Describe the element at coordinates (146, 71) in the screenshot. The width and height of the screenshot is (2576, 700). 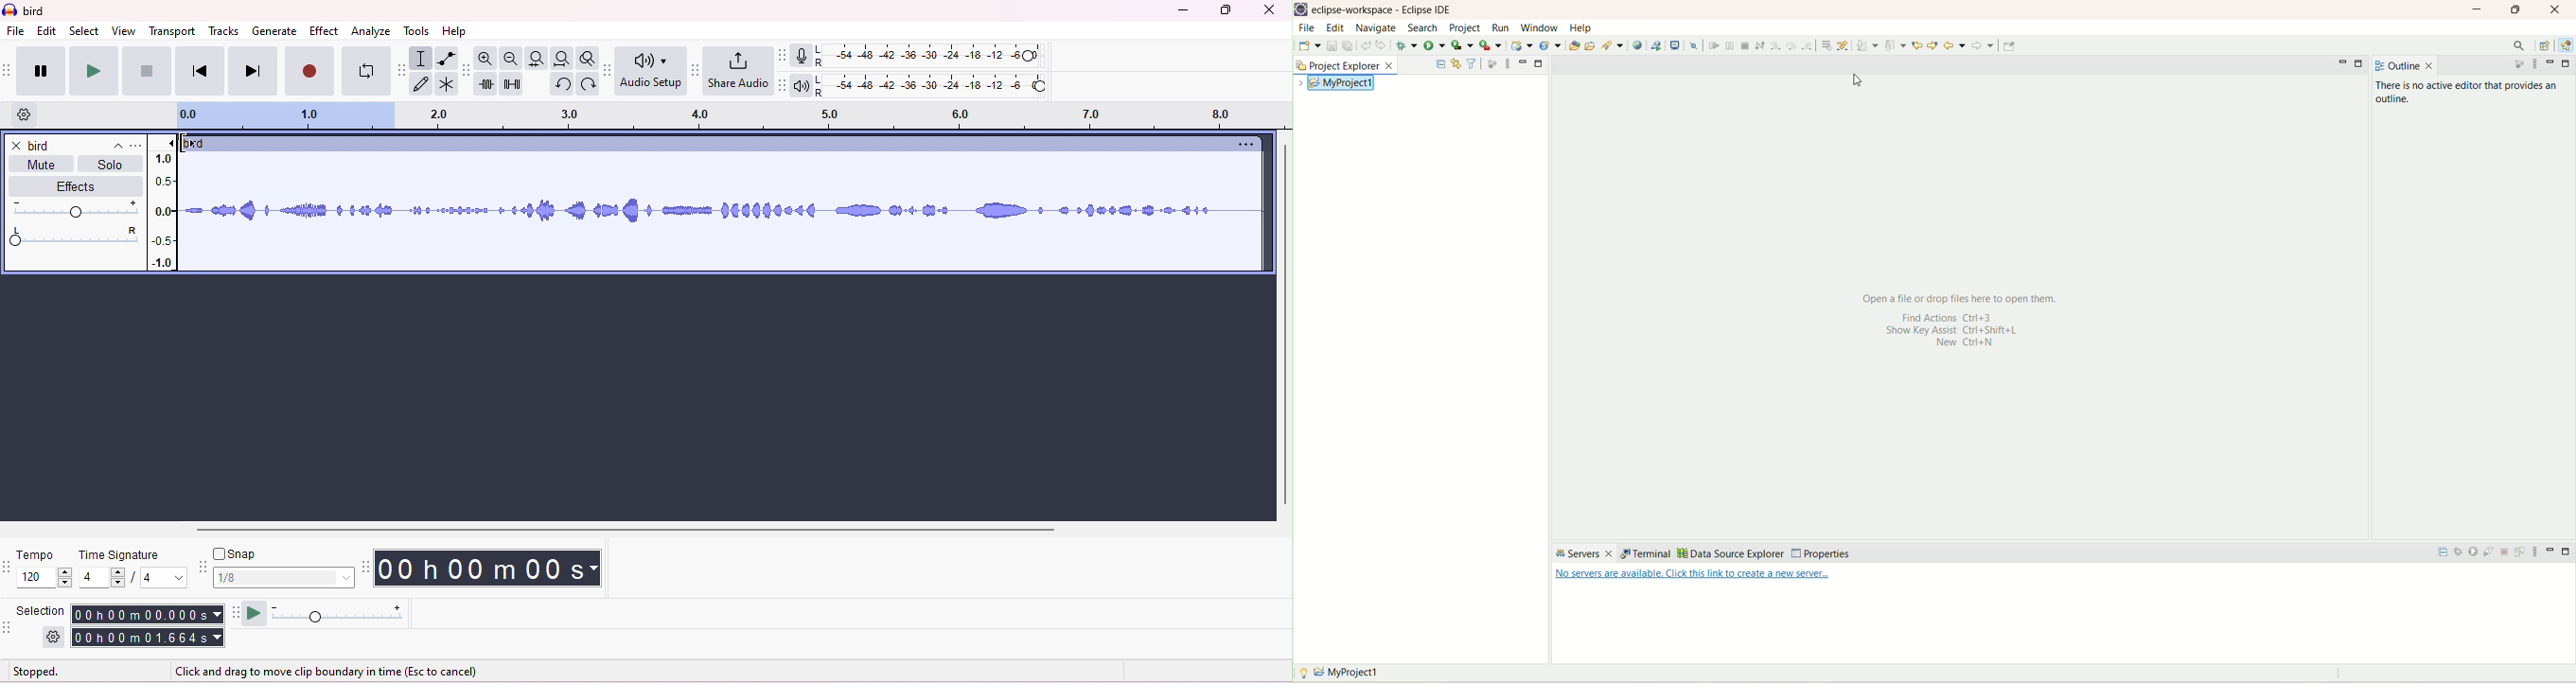
I see `stop` at that location.